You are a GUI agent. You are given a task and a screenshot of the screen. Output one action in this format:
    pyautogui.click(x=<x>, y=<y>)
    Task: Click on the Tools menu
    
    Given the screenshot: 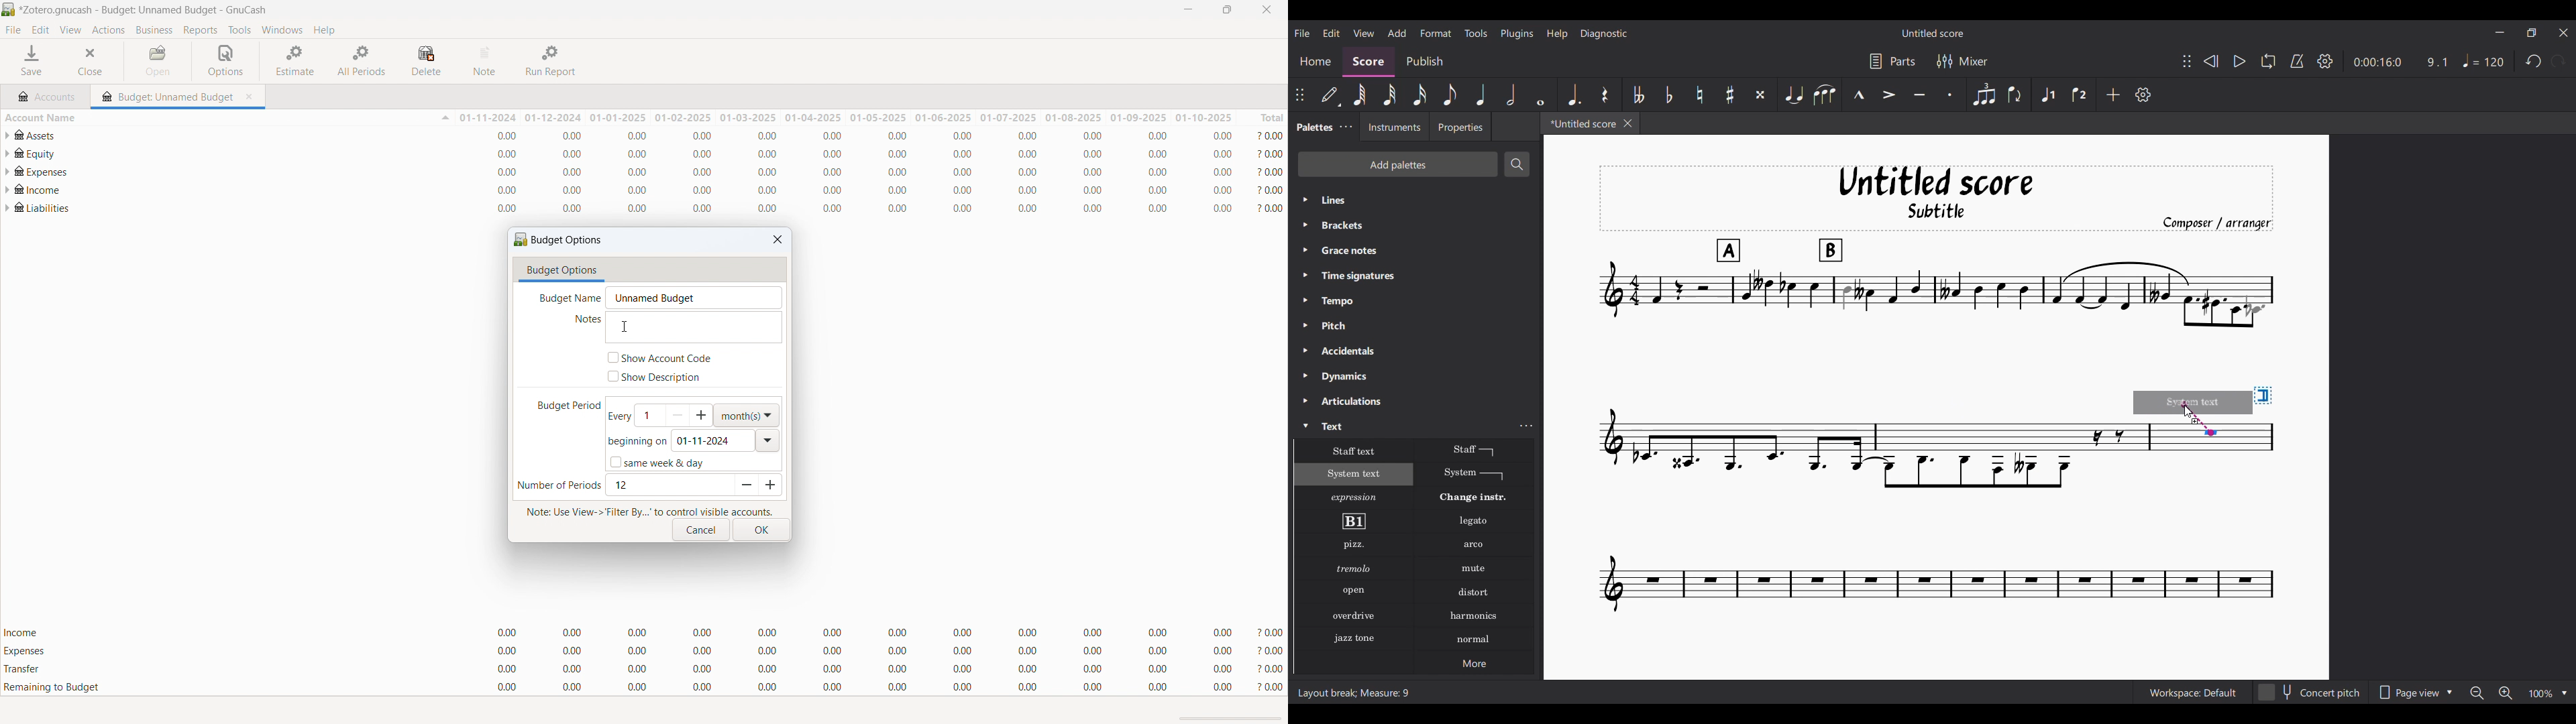 What is the action you would take?
    pyautogui.click(x=1476, y=33)
    